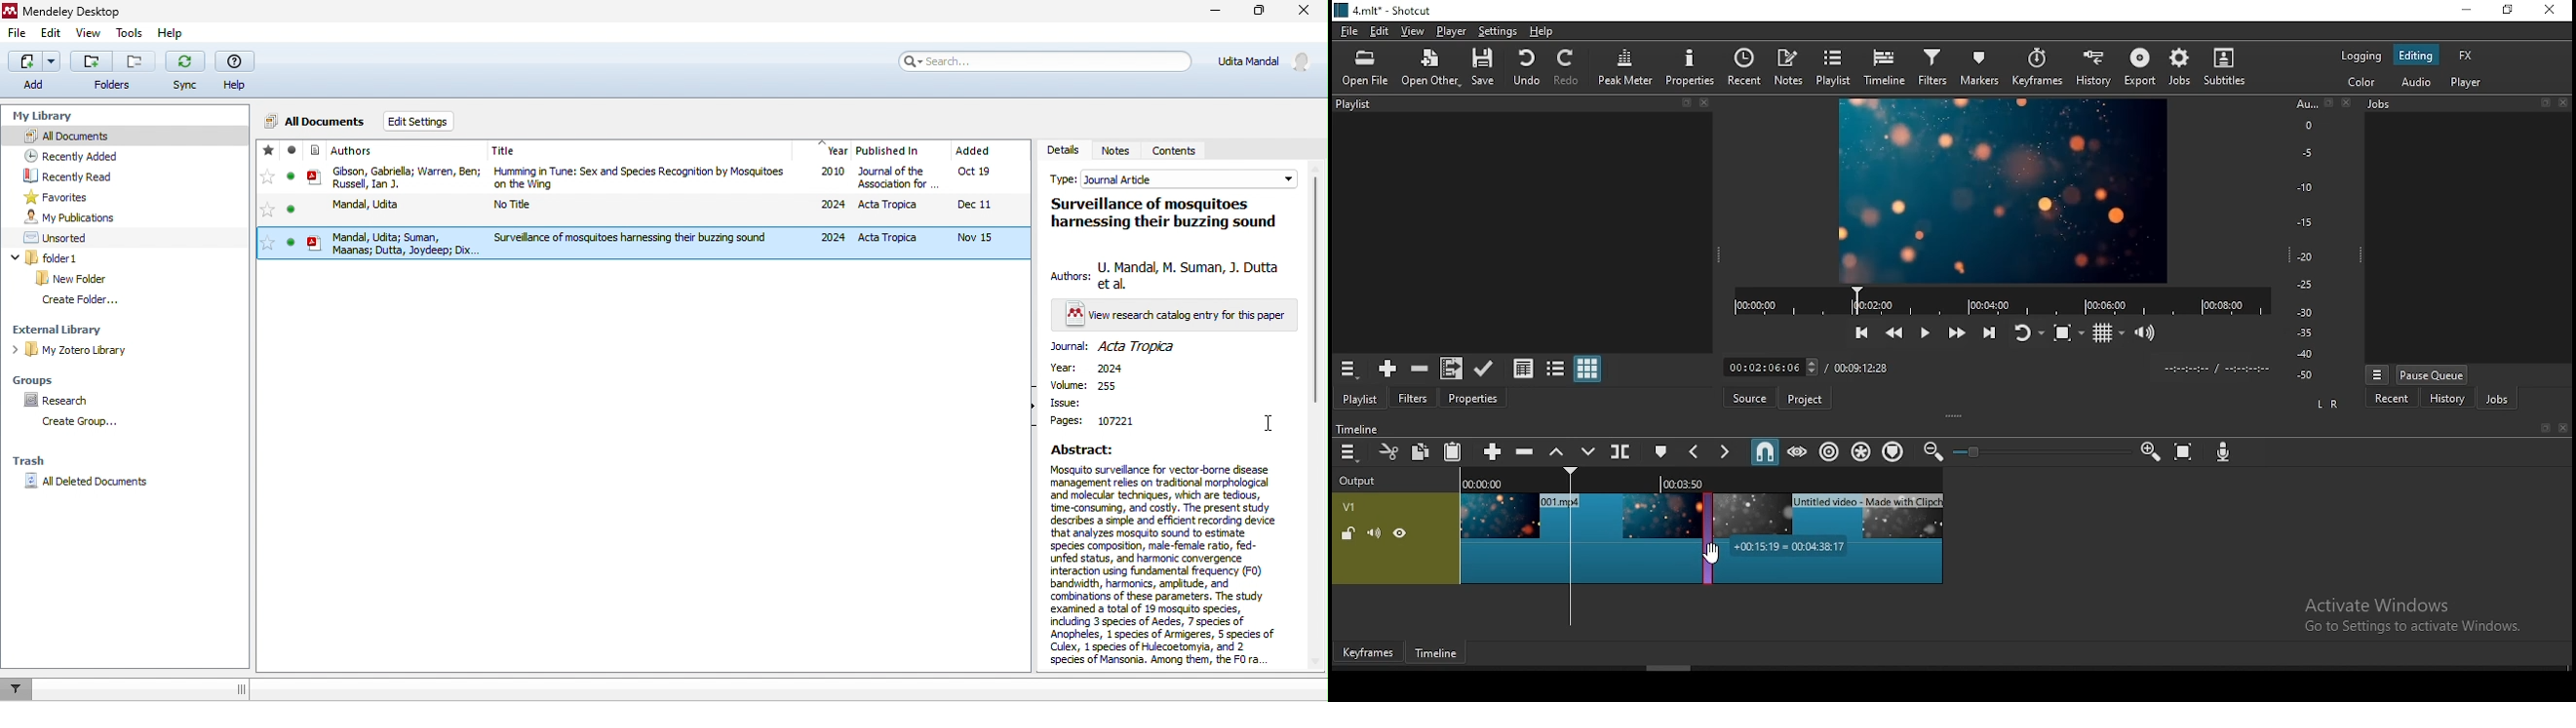 The image size is (2576, 728). Describe the element at coordinates (1863, 369) in the screenshot. I see `total time` at that location.